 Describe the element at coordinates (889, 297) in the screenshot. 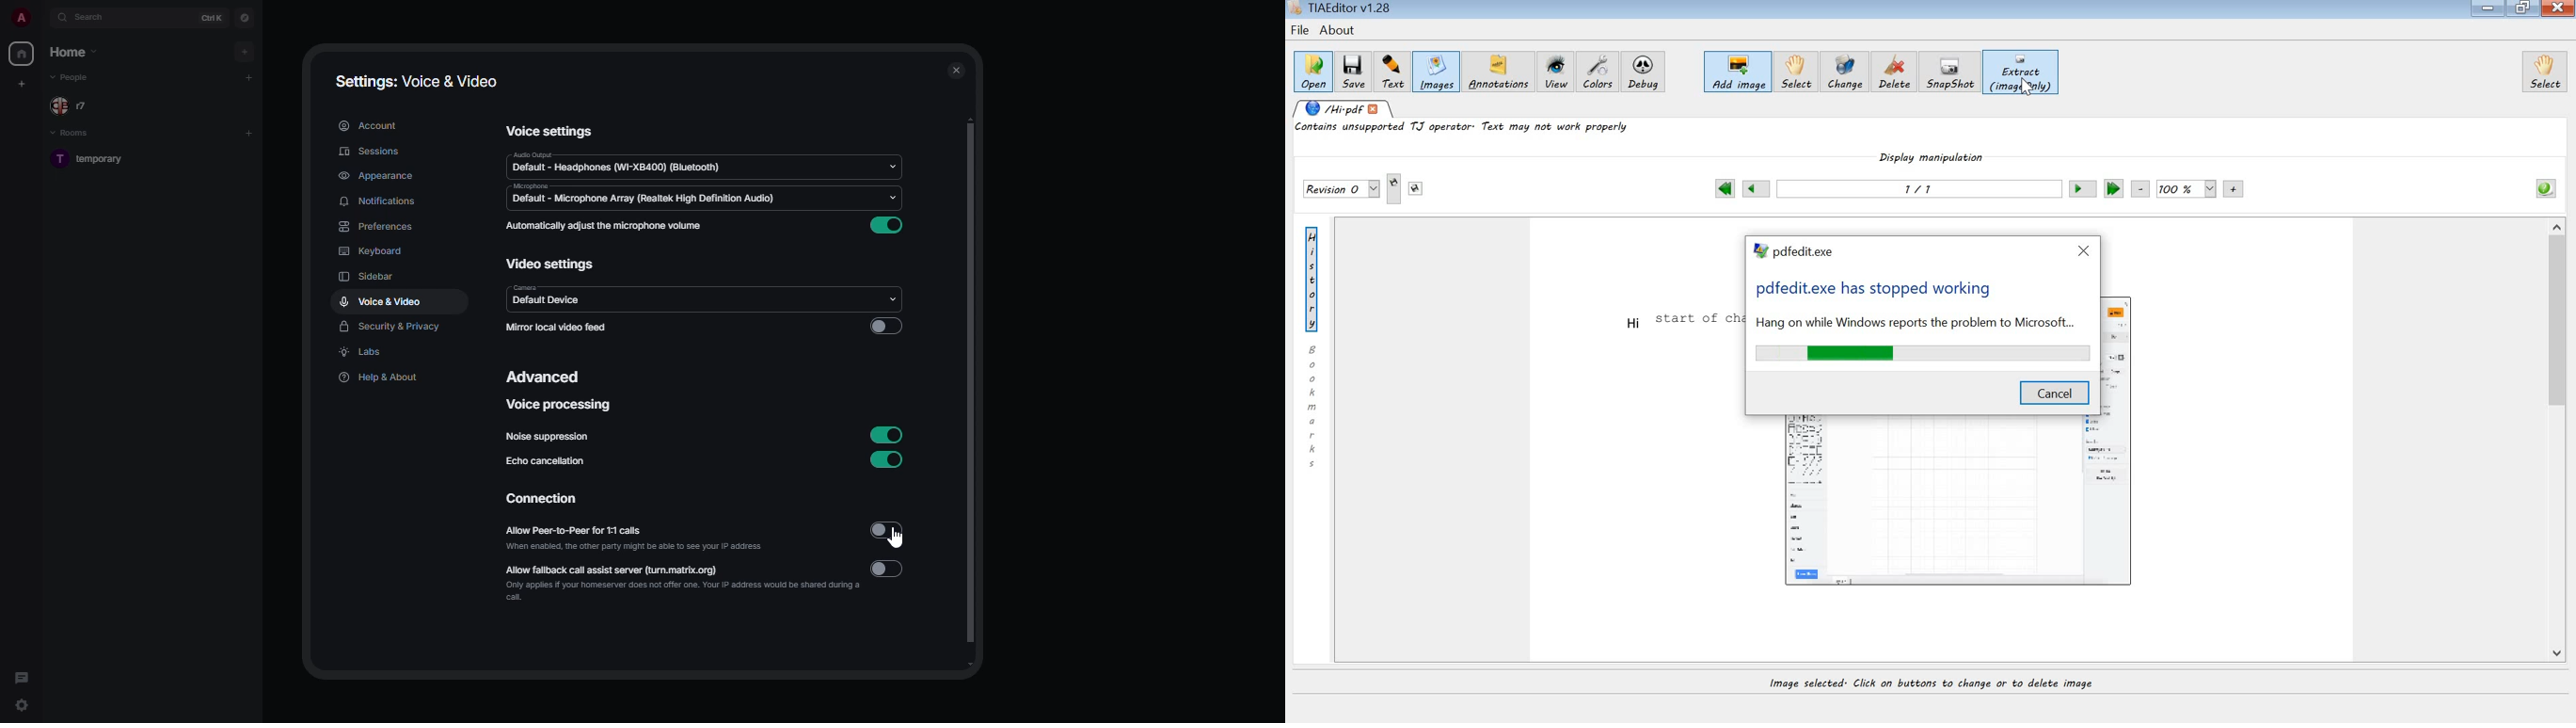

I see `drop down` at that location.